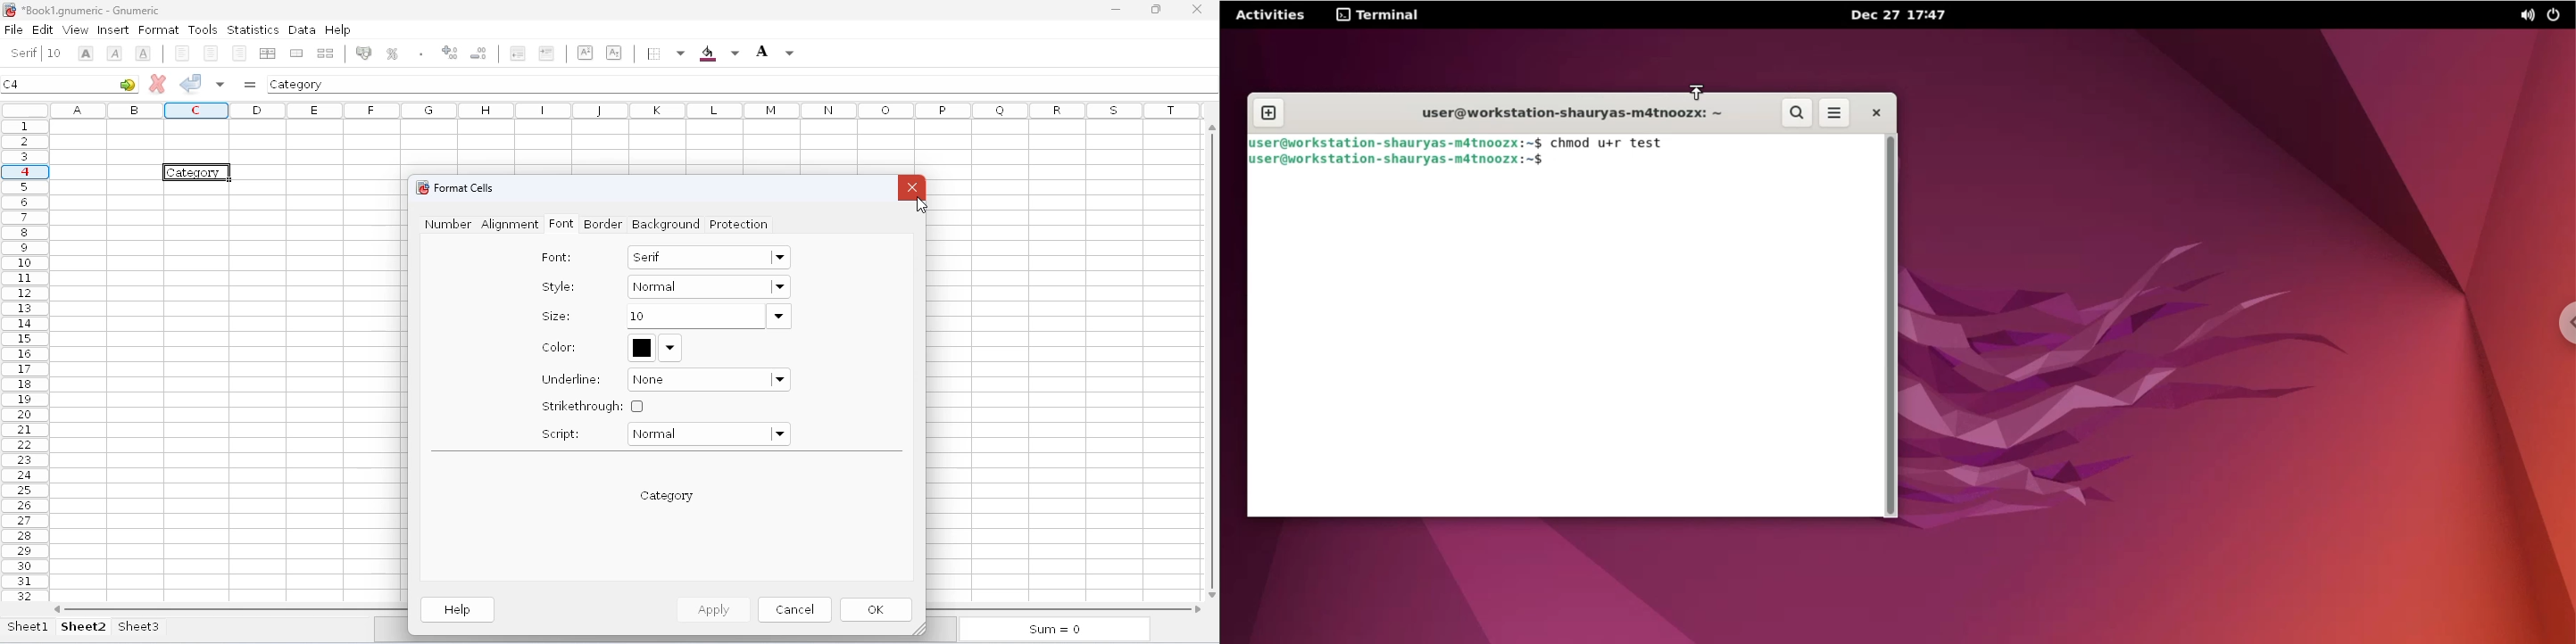 The image size is (2576, 644). What do you see at coordinates (912, 187) in the screenshot?
I see `close` at bounding box center [912, 187].